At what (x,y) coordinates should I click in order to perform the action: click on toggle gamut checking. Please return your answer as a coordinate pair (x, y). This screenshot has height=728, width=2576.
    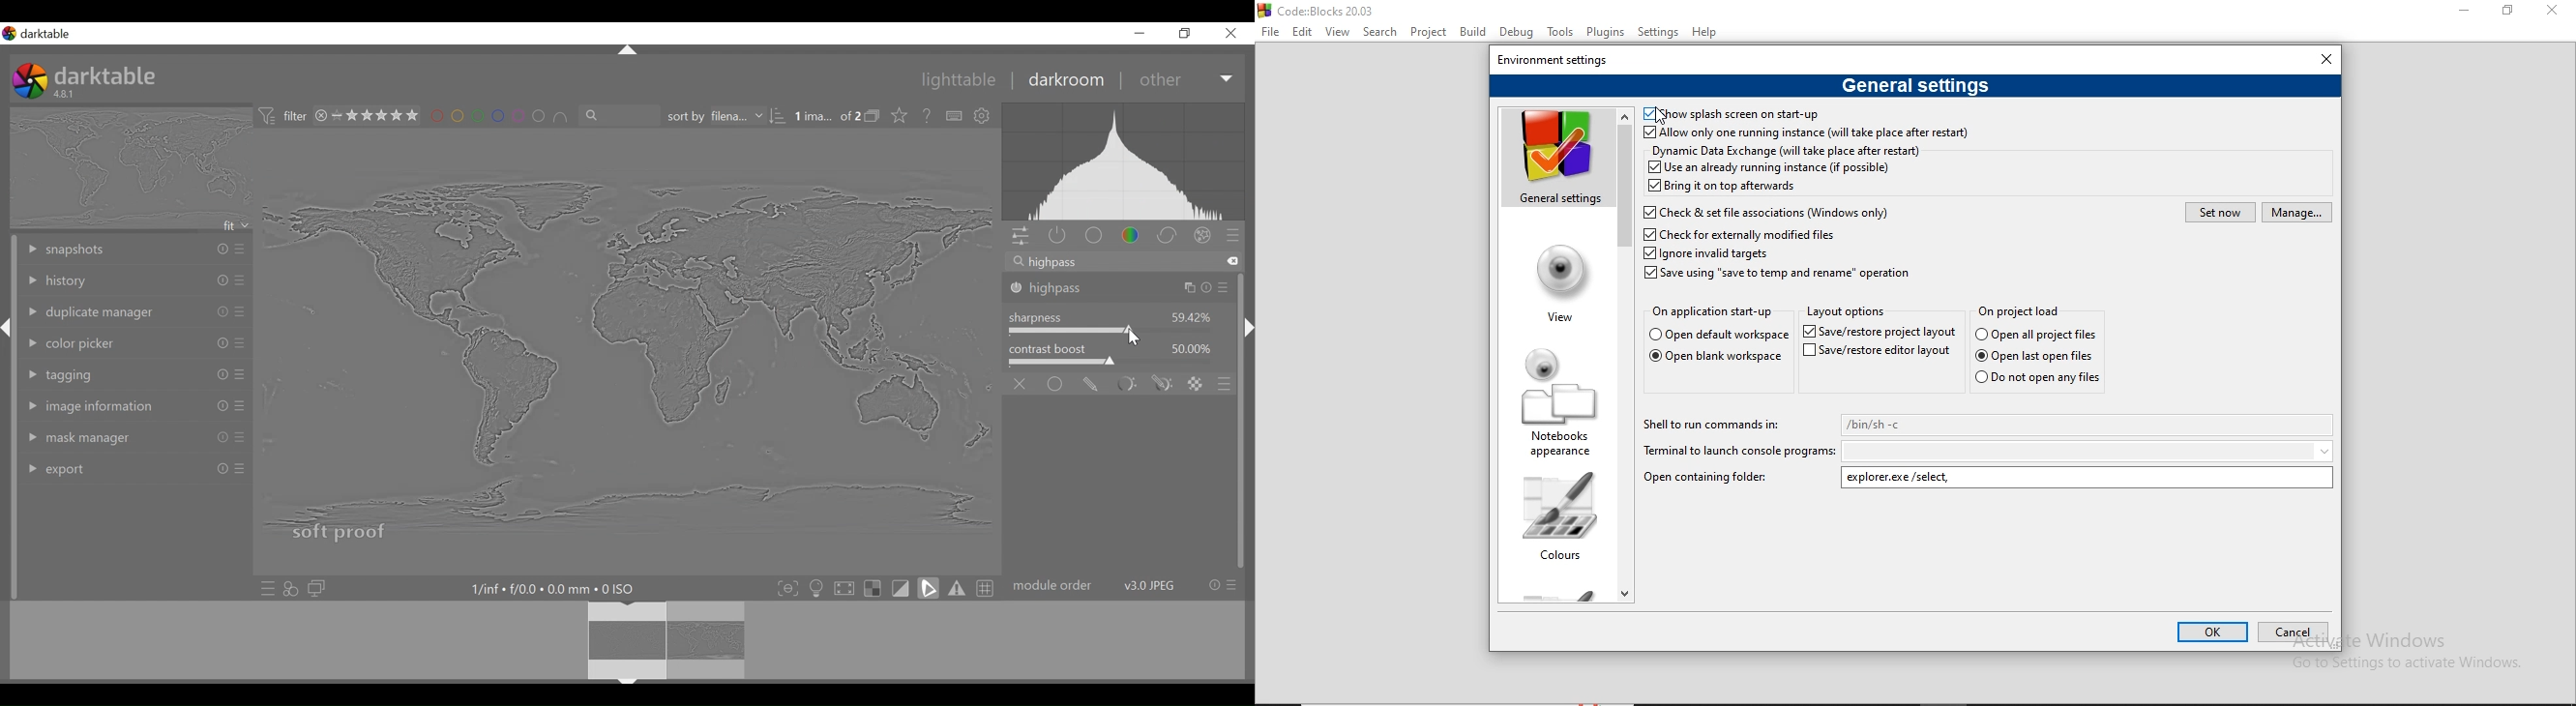
    Looking at the image, I should click on (958, 588).